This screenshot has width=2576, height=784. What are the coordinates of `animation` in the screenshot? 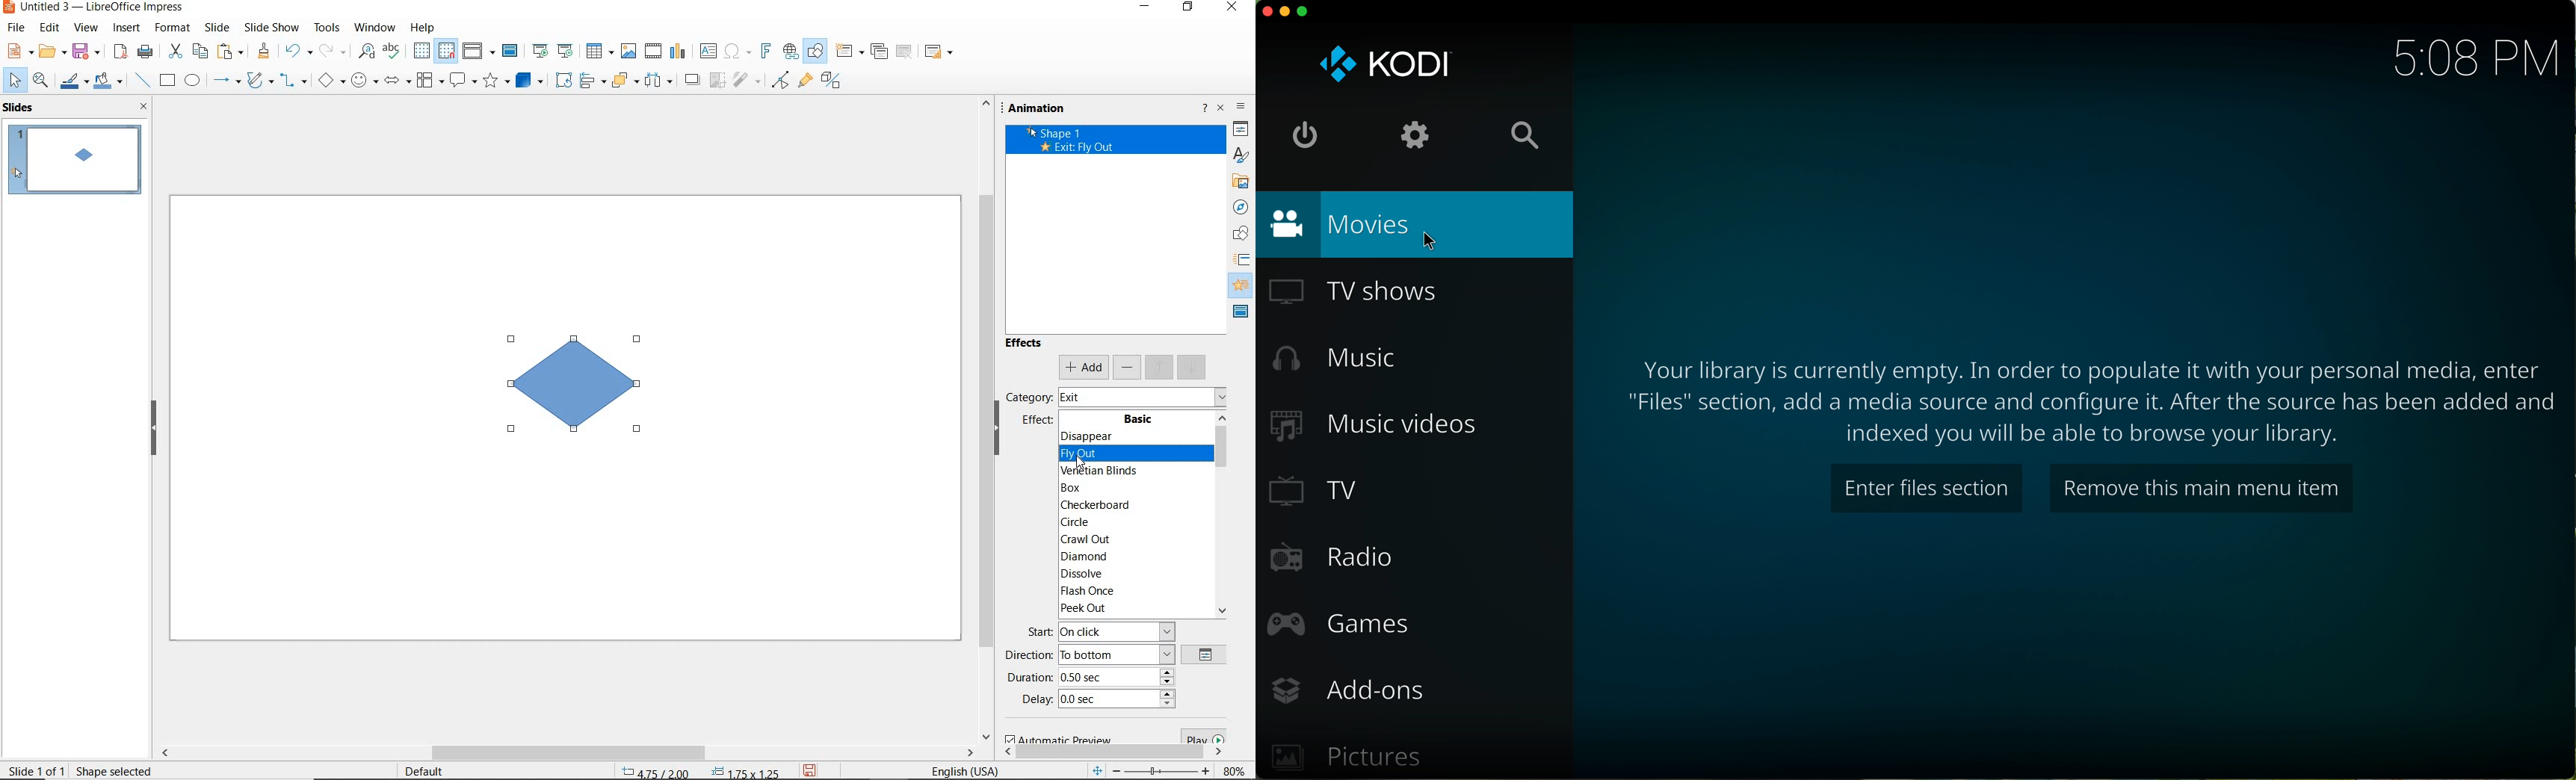 It's located at (1241, 286).